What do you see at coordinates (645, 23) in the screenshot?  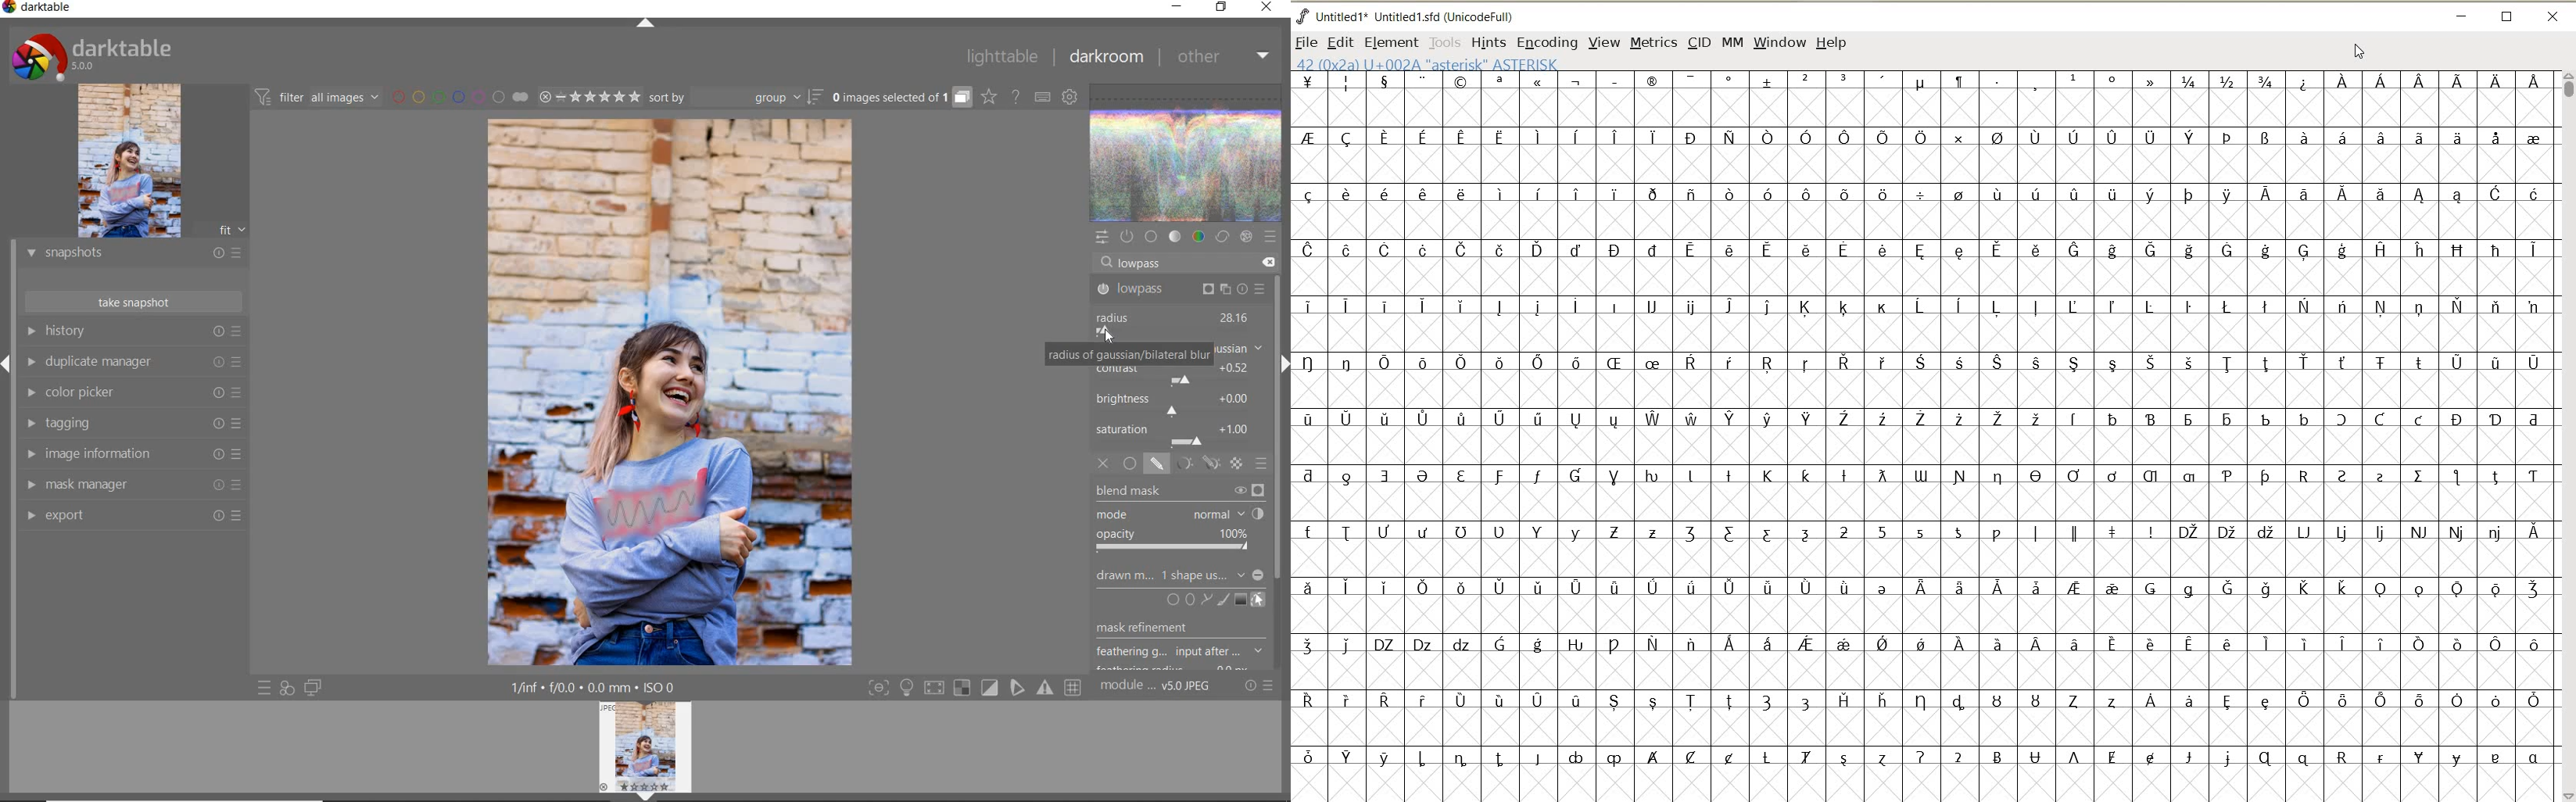 I see `expand/collapse` at bounding box center [645, 23].